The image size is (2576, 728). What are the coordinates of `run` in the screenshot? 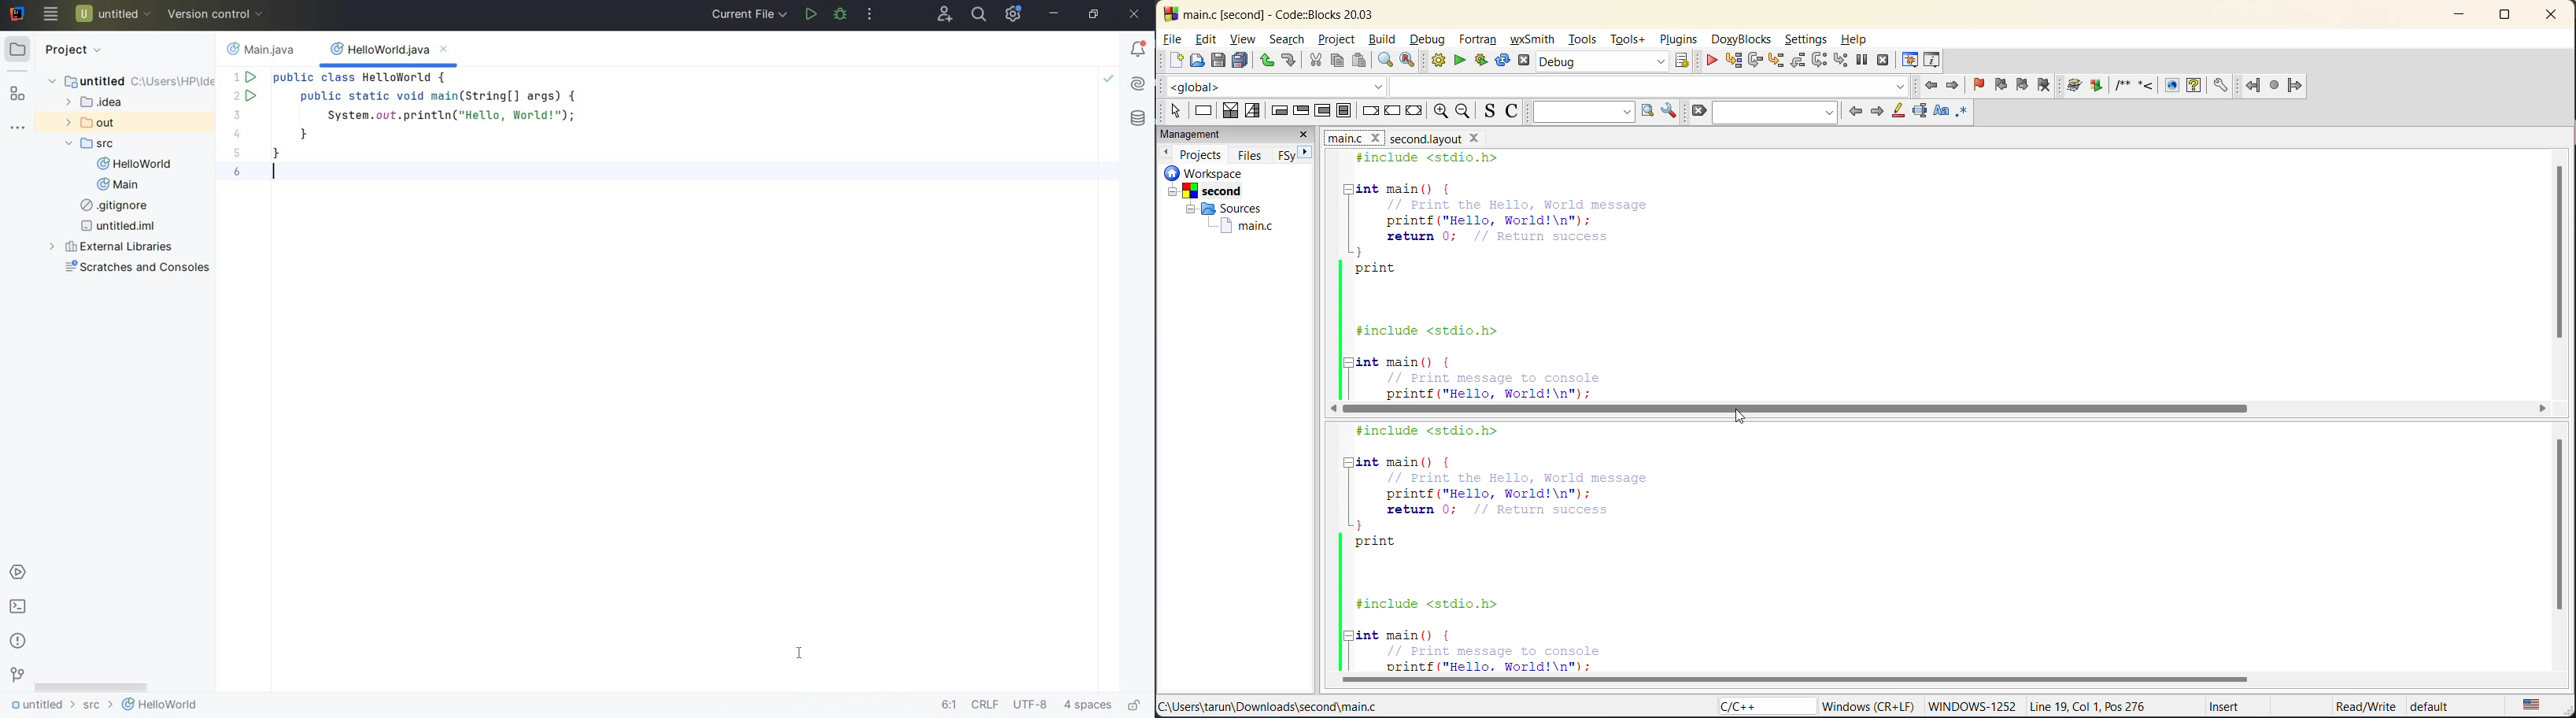 It's located at (1460, 60).